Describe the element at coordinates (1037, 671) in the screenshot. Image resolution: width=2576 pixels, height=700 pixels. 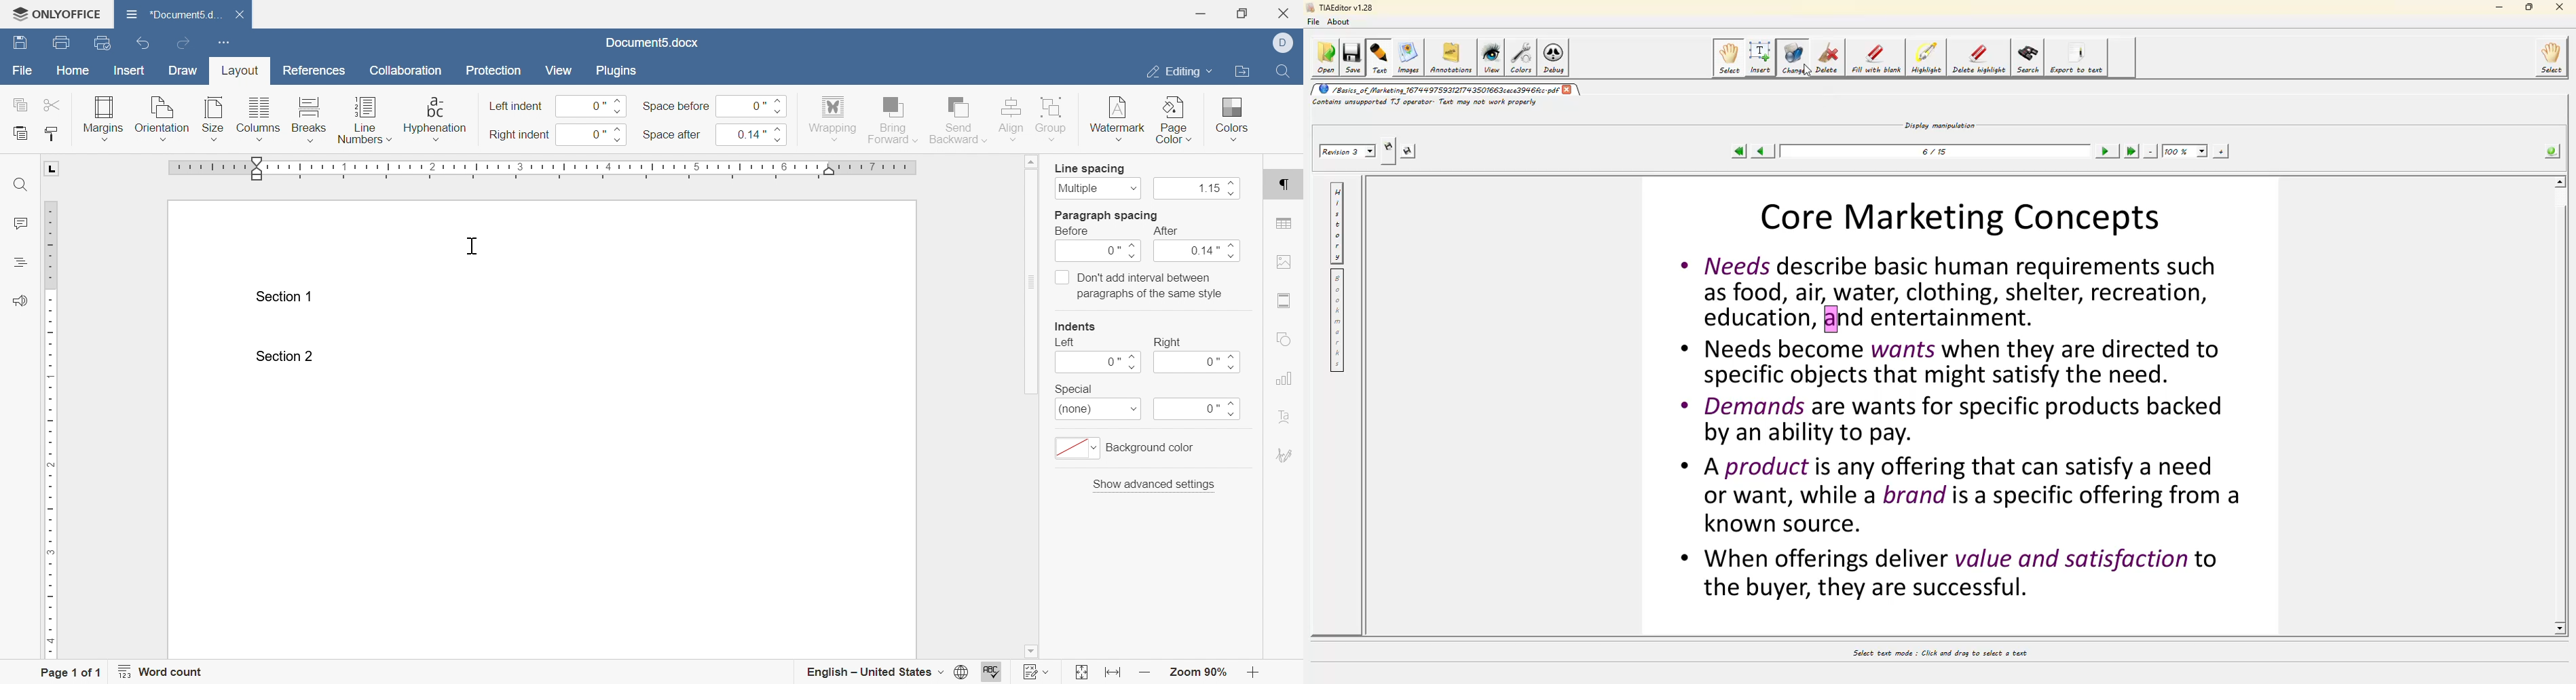
I see `track changes` at that location.